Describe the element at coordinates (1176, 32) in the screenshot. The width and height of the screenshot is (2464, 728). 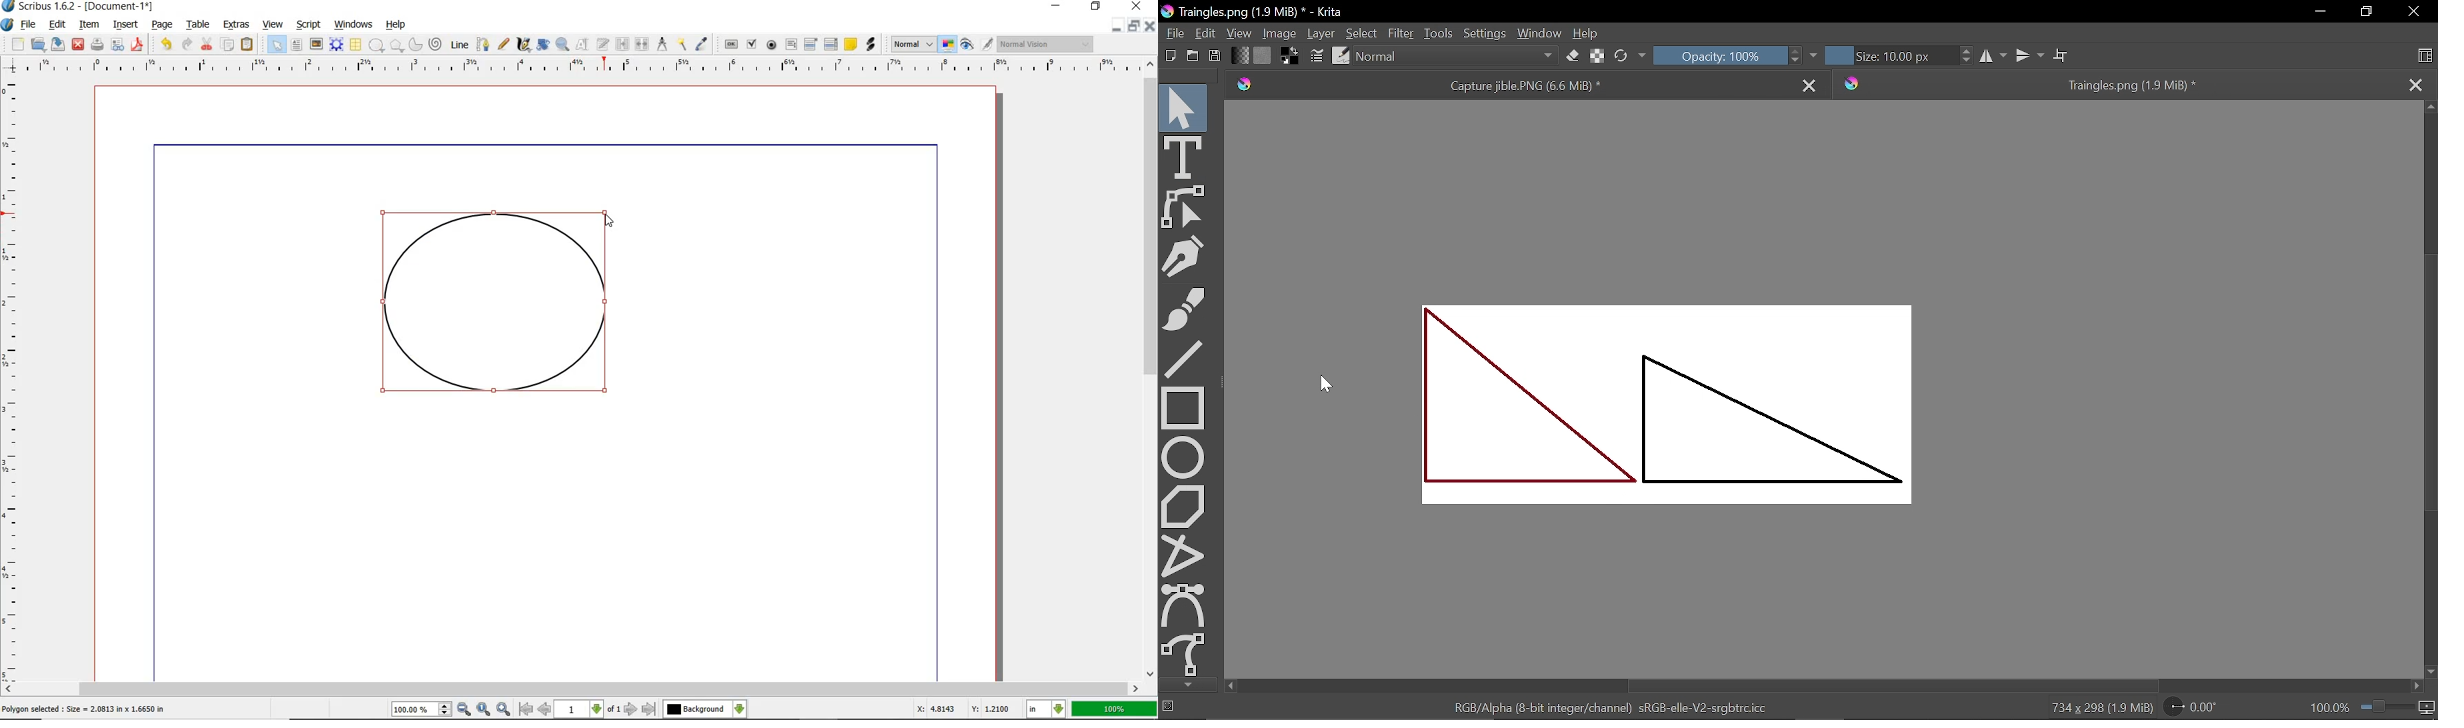
I see `File` at that location.